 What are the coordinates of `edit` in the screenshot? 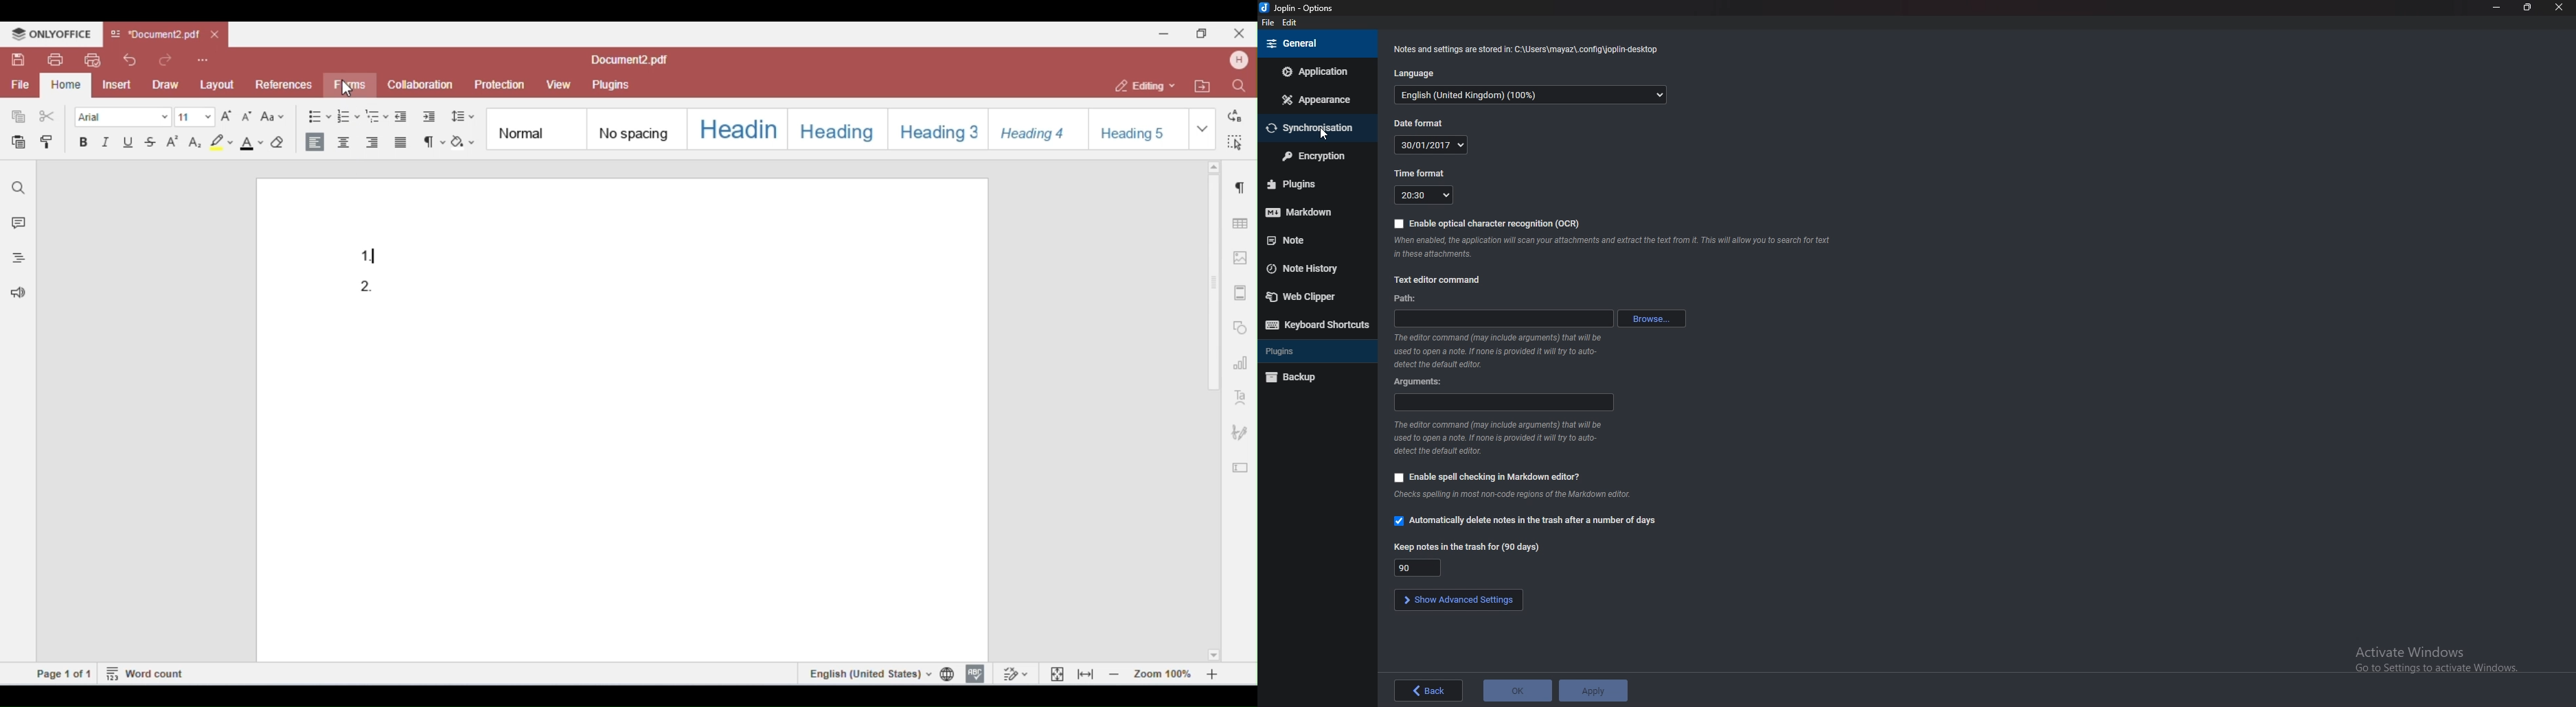 It's located at (1292, 23).